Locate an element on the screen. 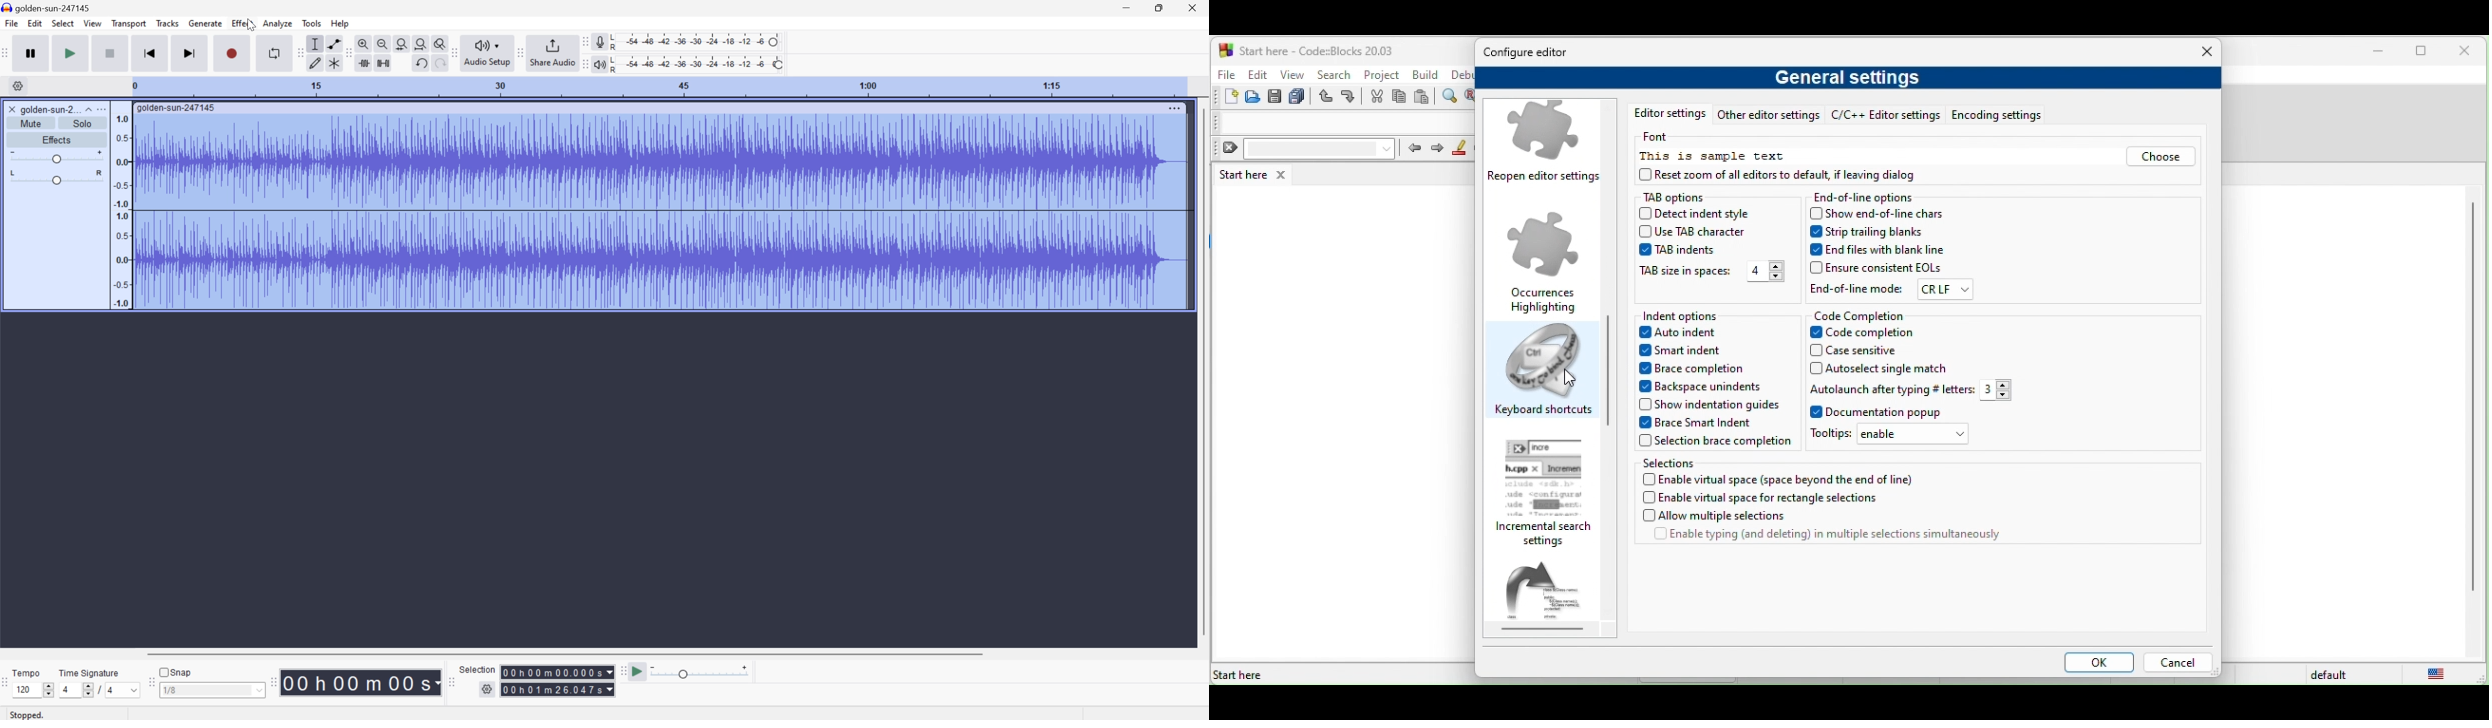 Image resolution: width=2492 pixels, height=728 pixels. Playback meter is located at coordinates (600, 65).